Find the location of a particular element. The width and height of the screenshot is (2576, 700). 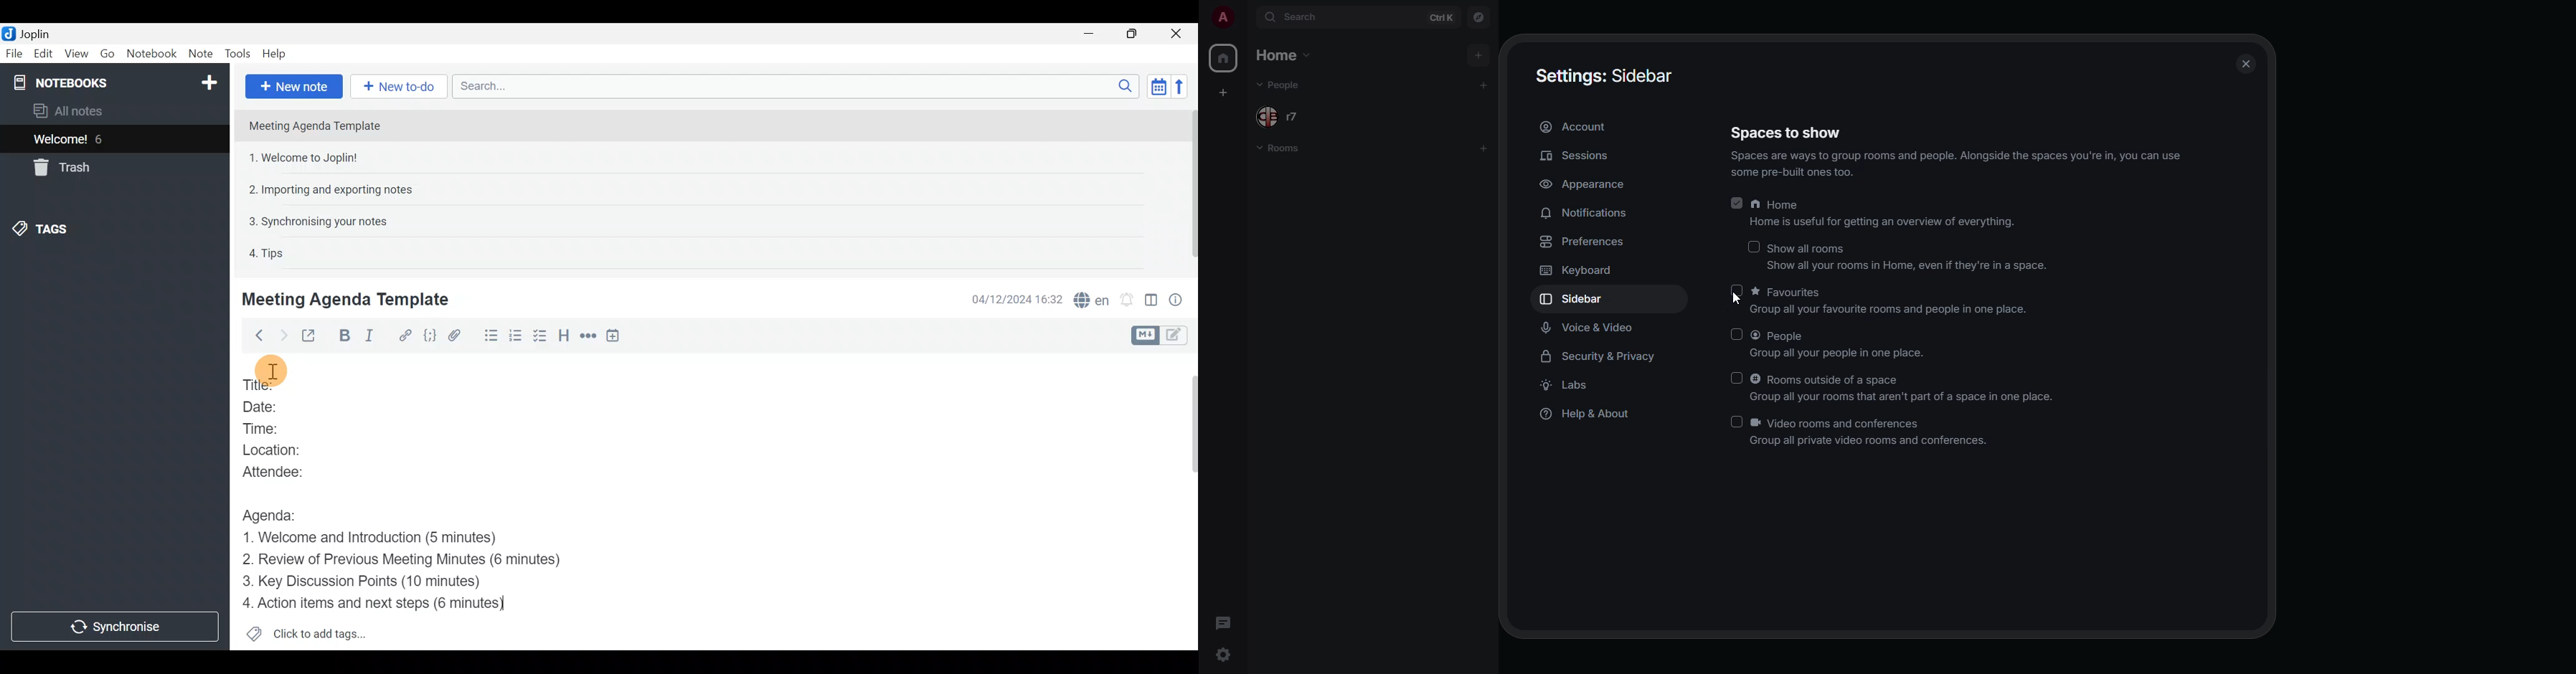

appearance is located at coordinates (1603, 184).